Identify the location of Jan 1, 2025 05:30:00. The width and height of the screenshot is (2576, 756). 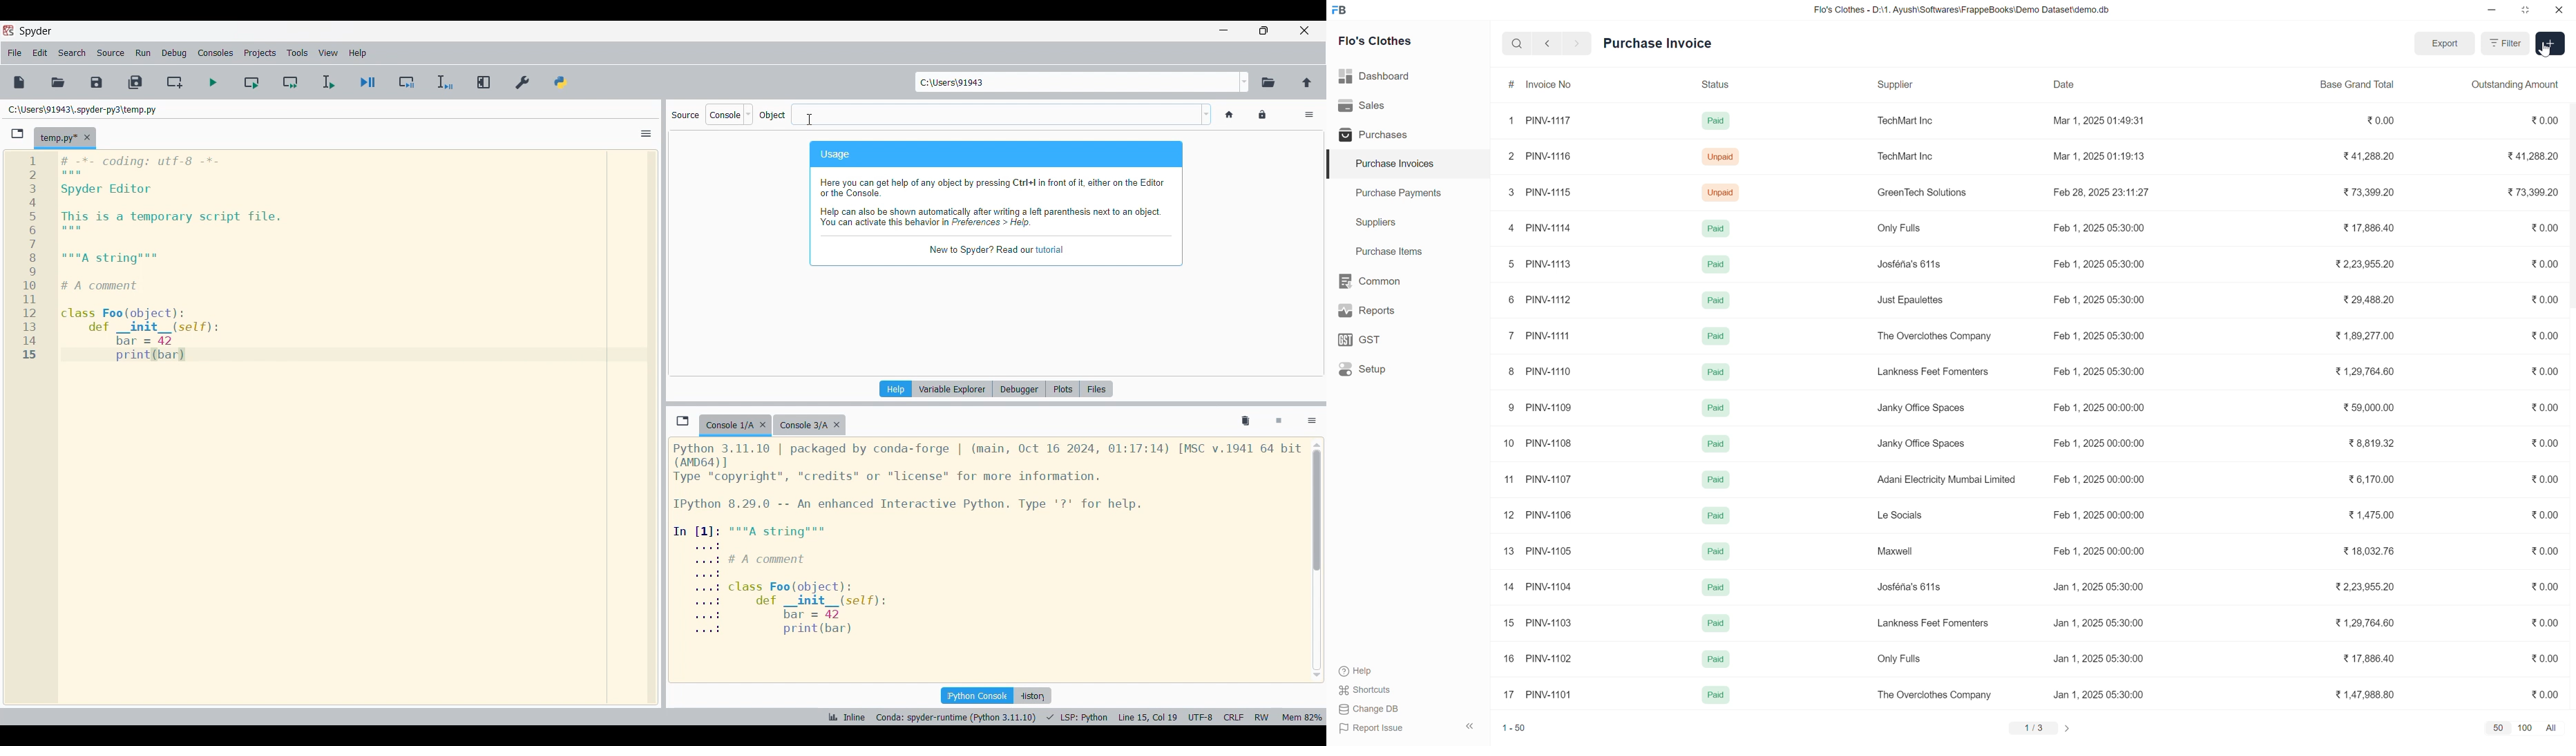
(2100, 658).